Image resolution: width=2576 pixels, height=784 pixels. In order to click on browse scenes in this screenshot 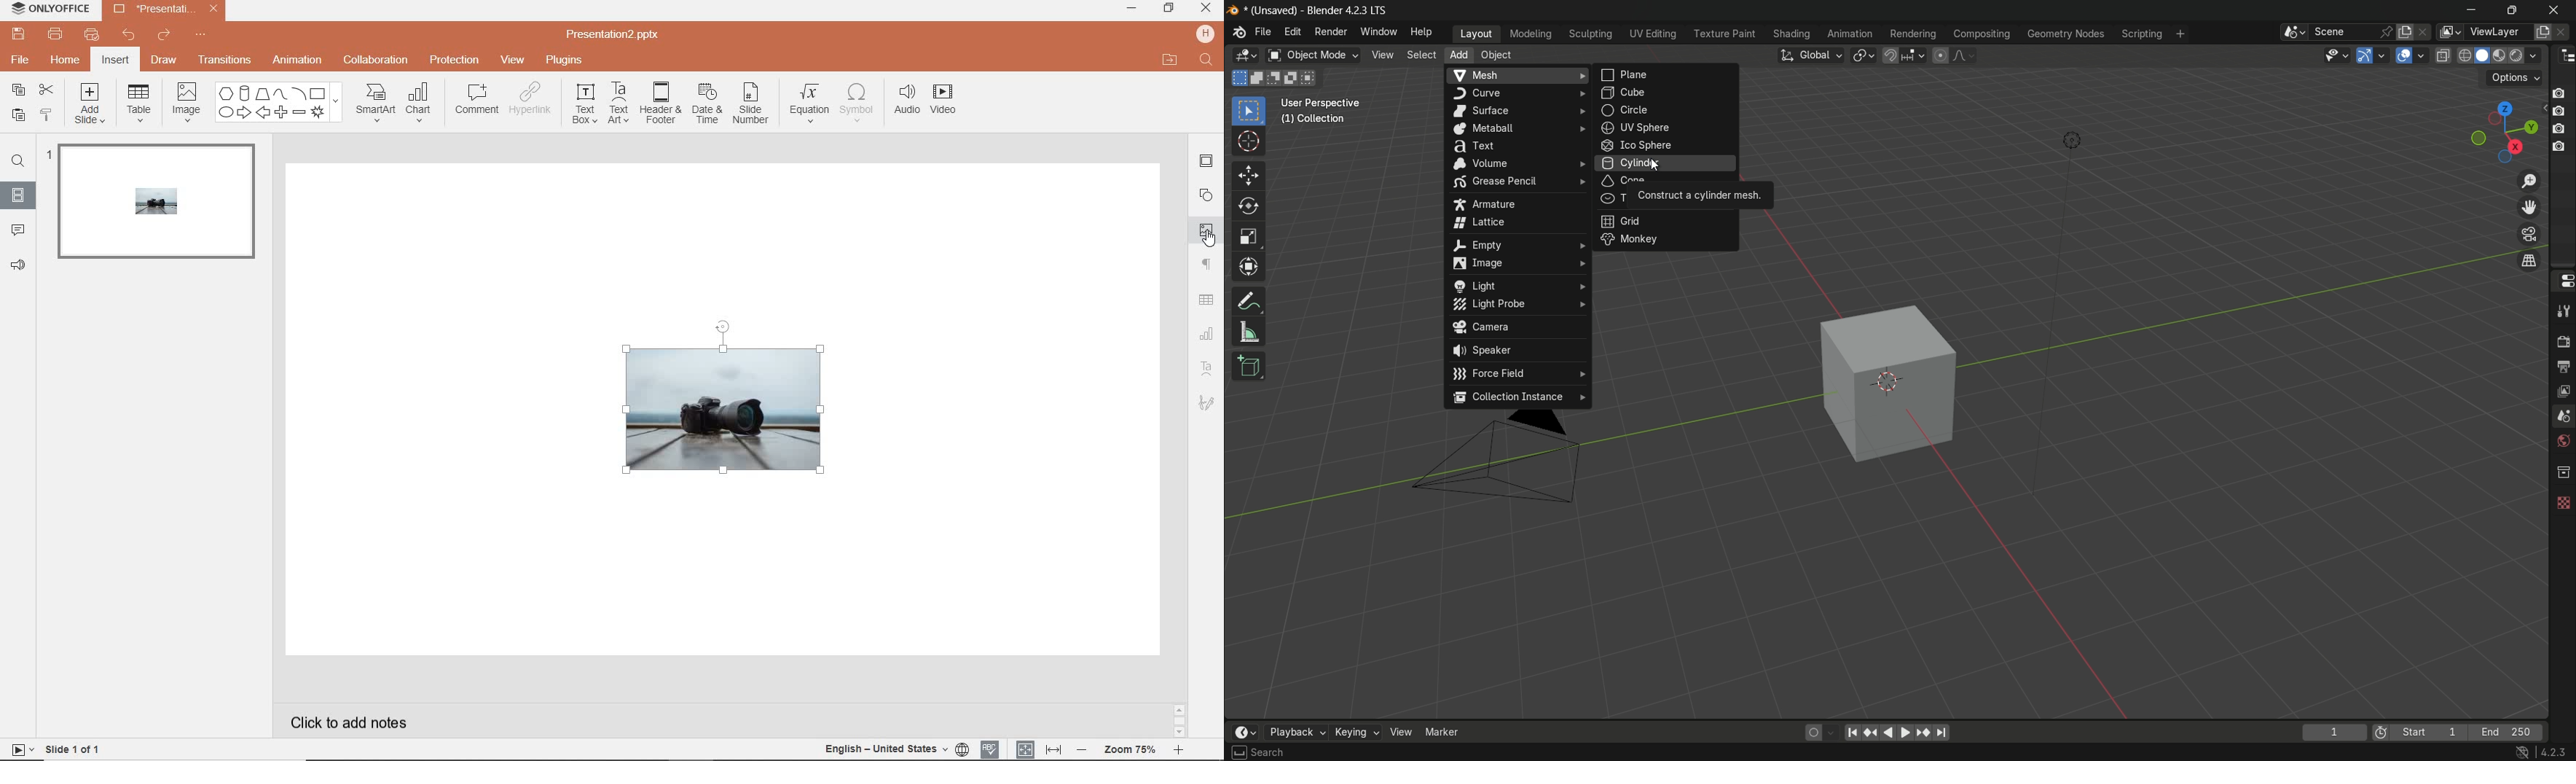, I will do `click(2293, 32)`.